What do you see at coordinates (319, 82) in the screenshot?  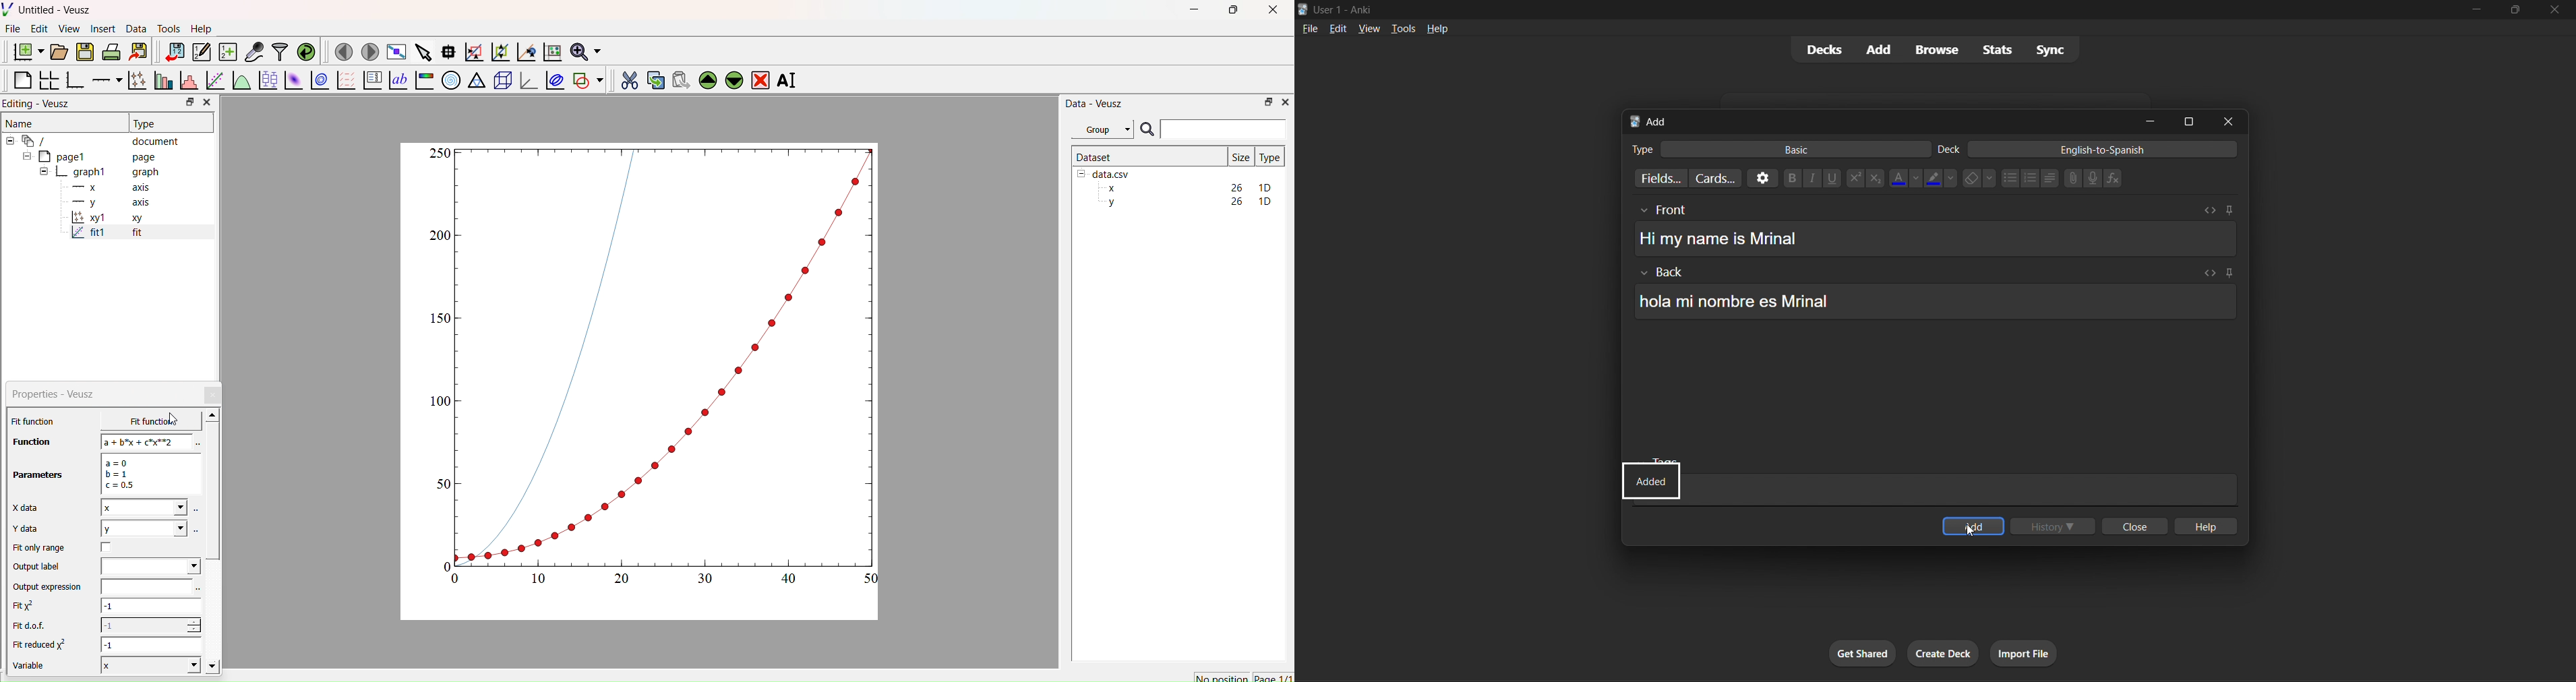 I see `Plot a 2d dataset as contours` at bounding box center [319, 82].